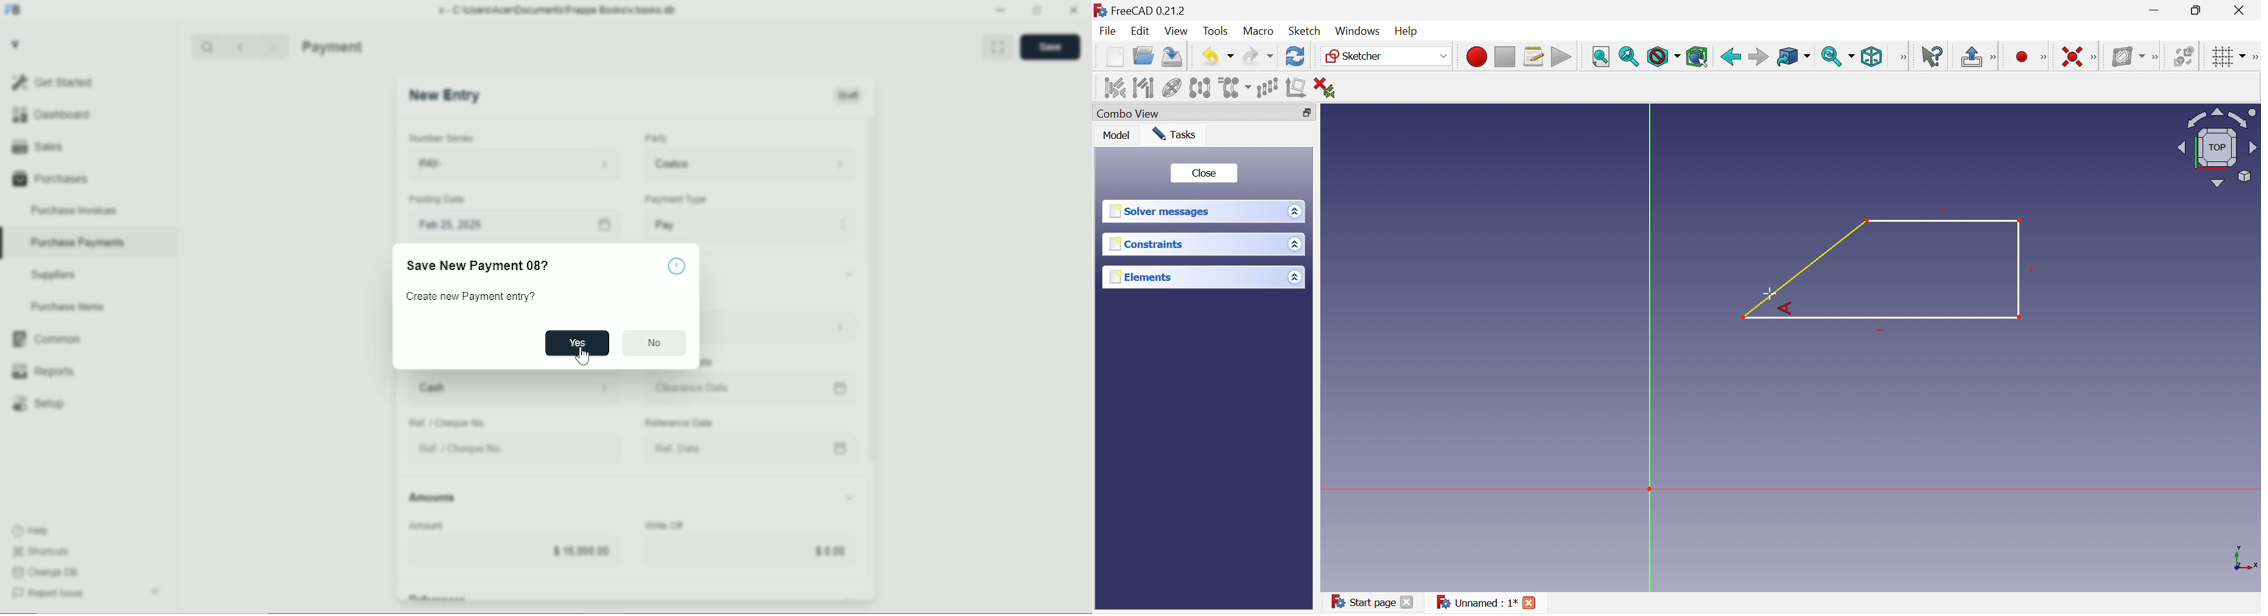  I want to click on Rectangular array, so click(1269, 88).